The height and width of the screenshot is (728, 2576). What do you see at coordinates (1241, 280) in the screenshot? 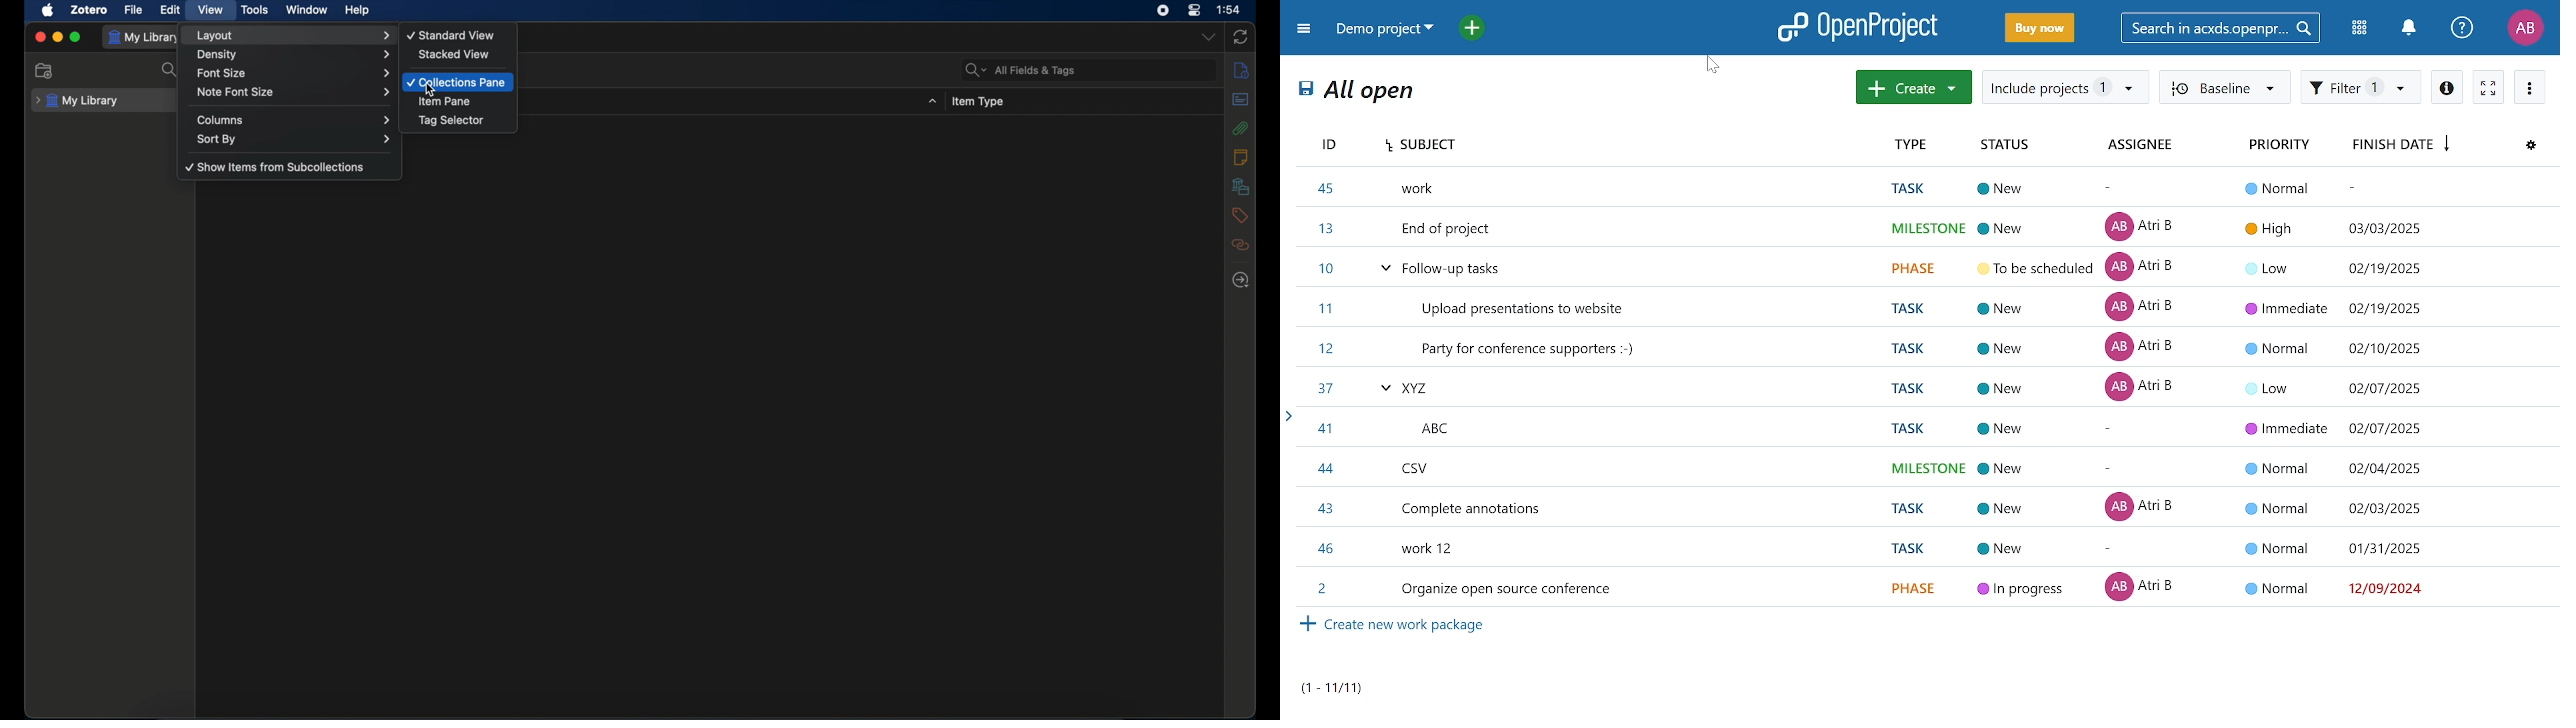
I see `locate` at bounding box center [1241, 280].